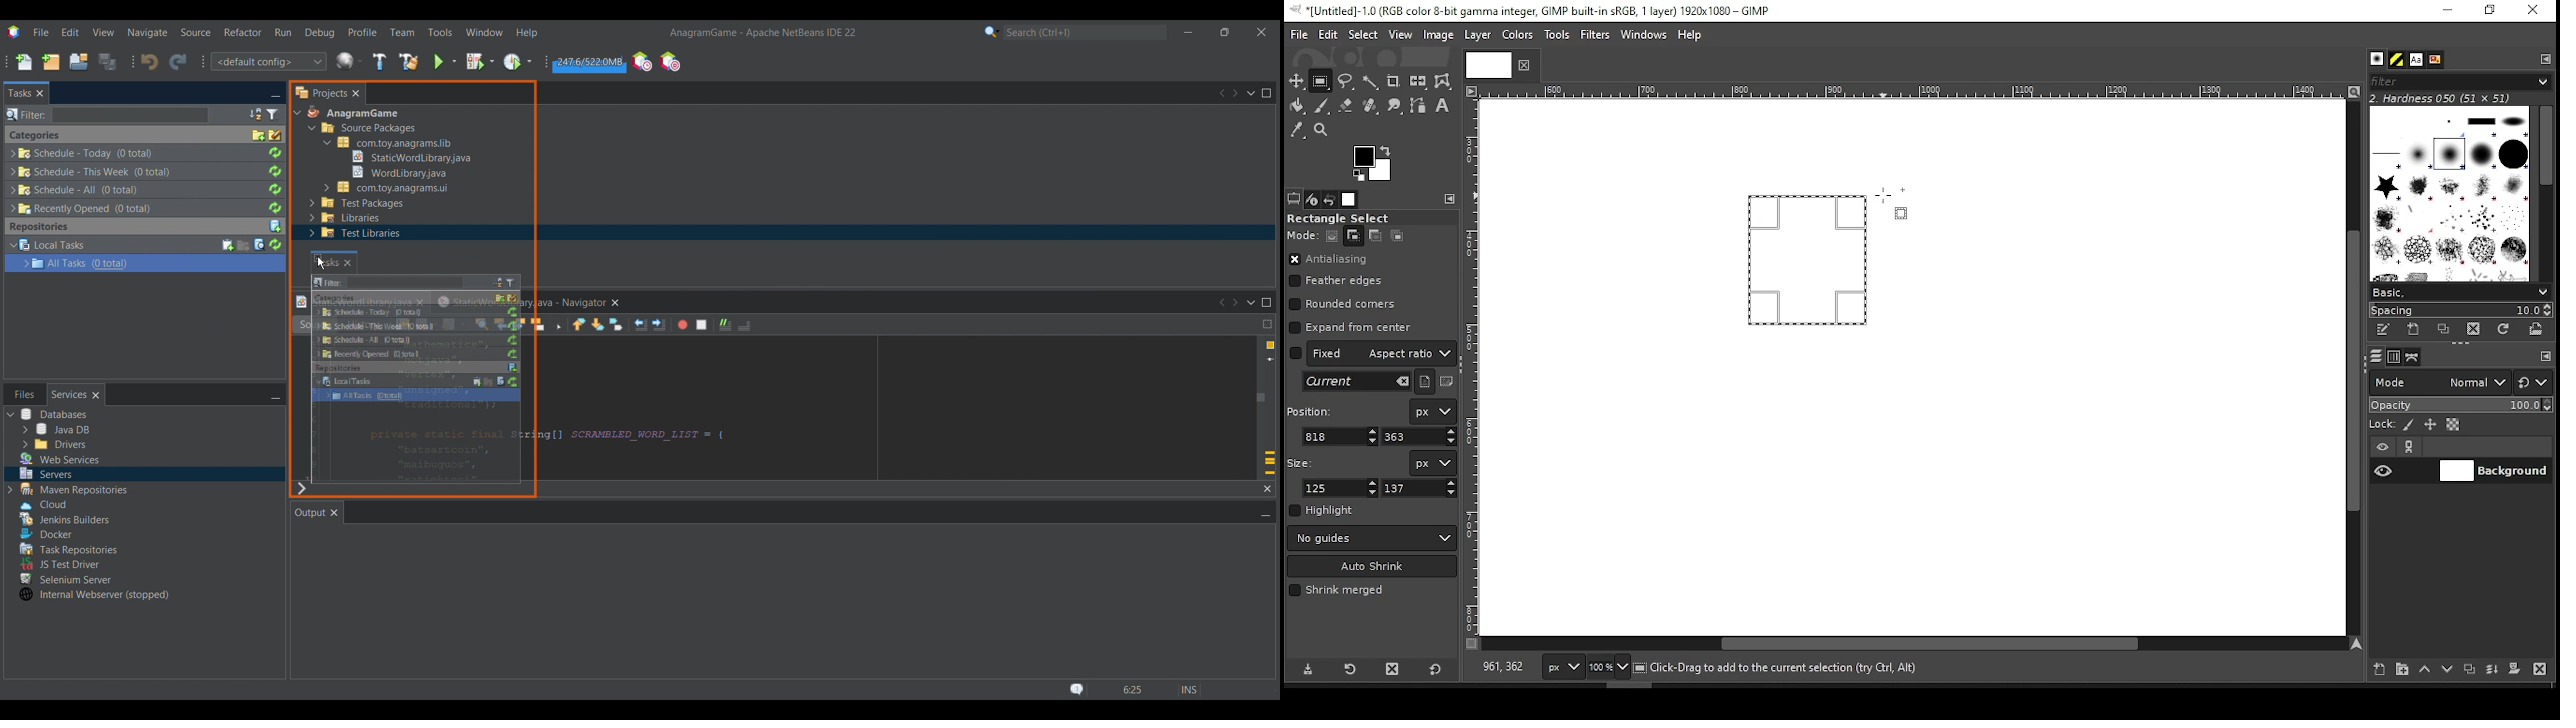  I want to click on , so click(61, 563).